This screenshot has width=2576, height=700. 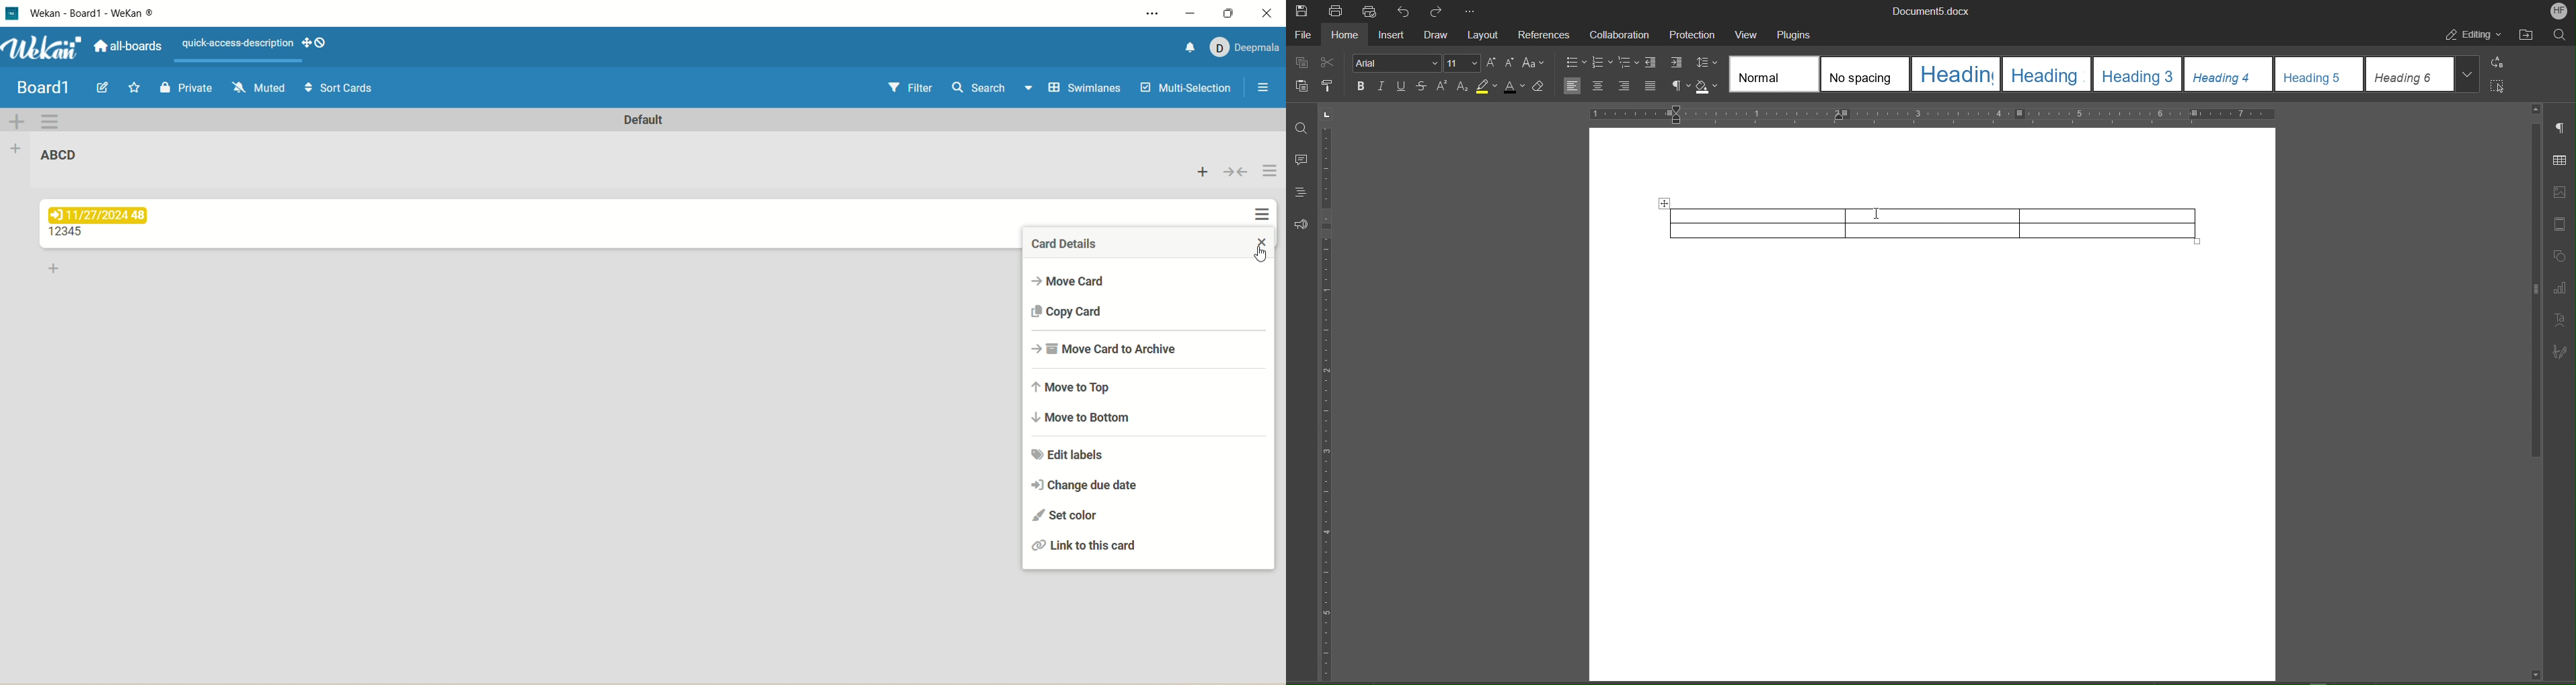 I want to click on muted, so click(x=260, y=88).